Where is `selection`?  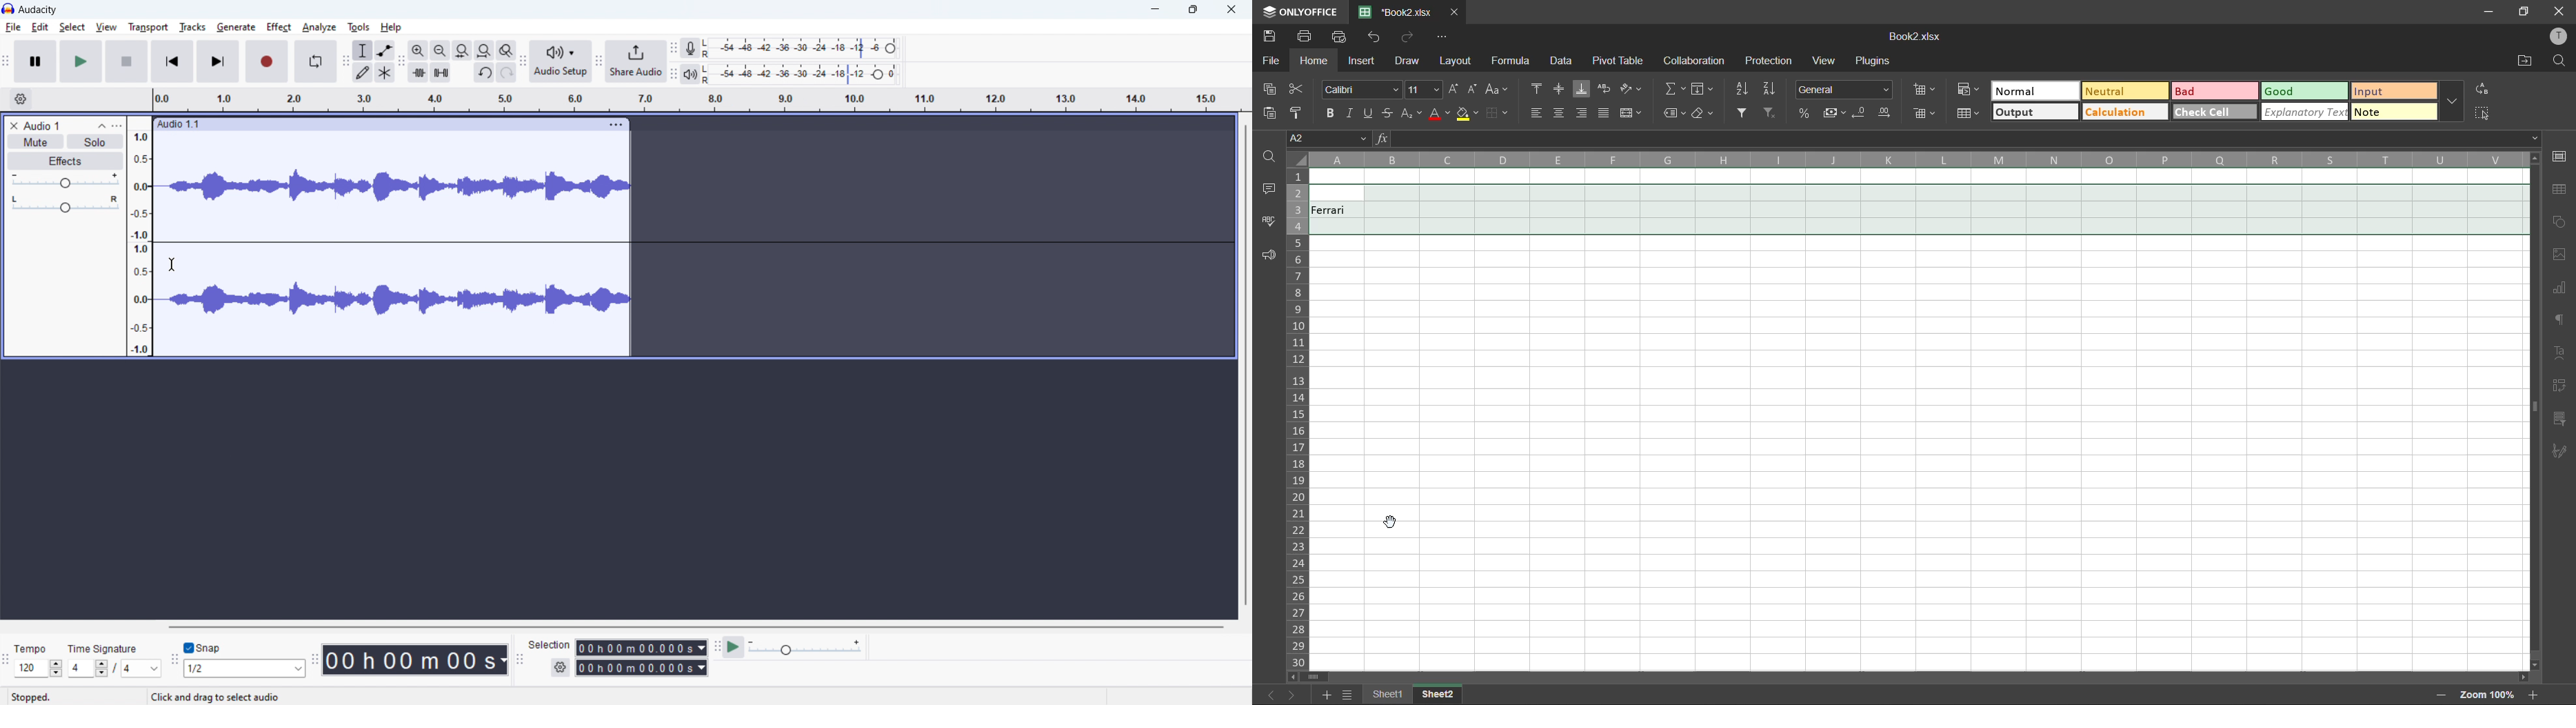 selection is located at coordinates (551, 644).